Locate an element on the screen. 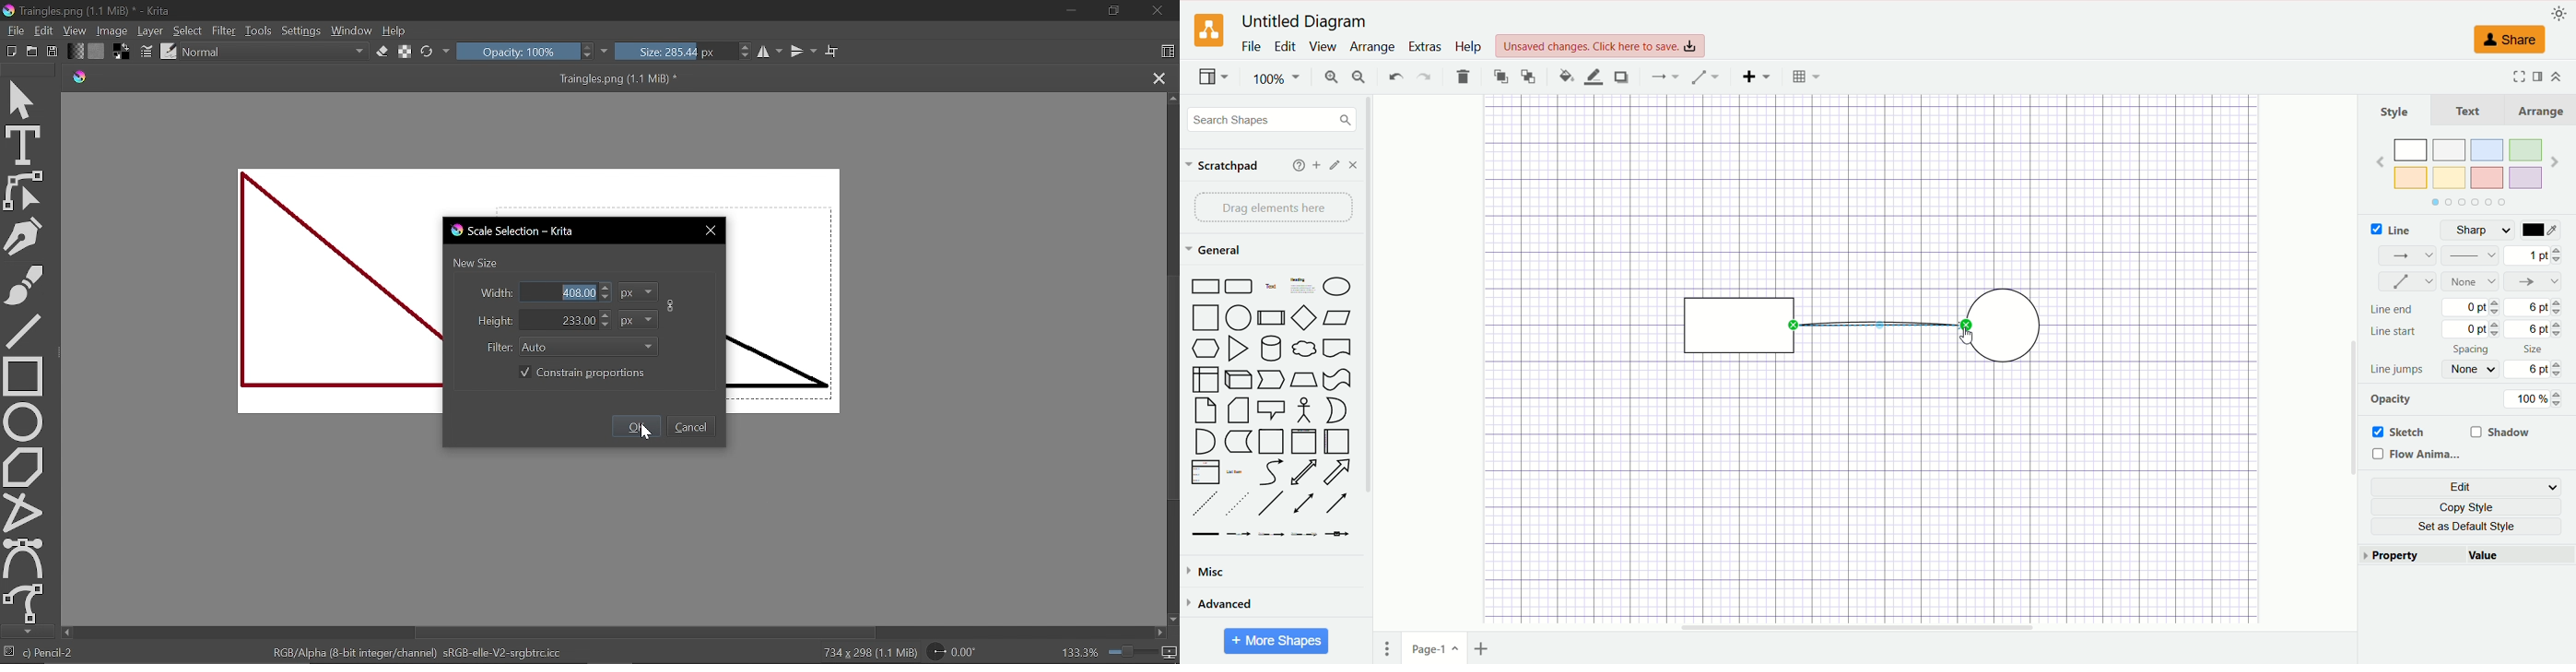 This screenshot has width=2576, height=672. sketch is located at coordinates (2406, 432).